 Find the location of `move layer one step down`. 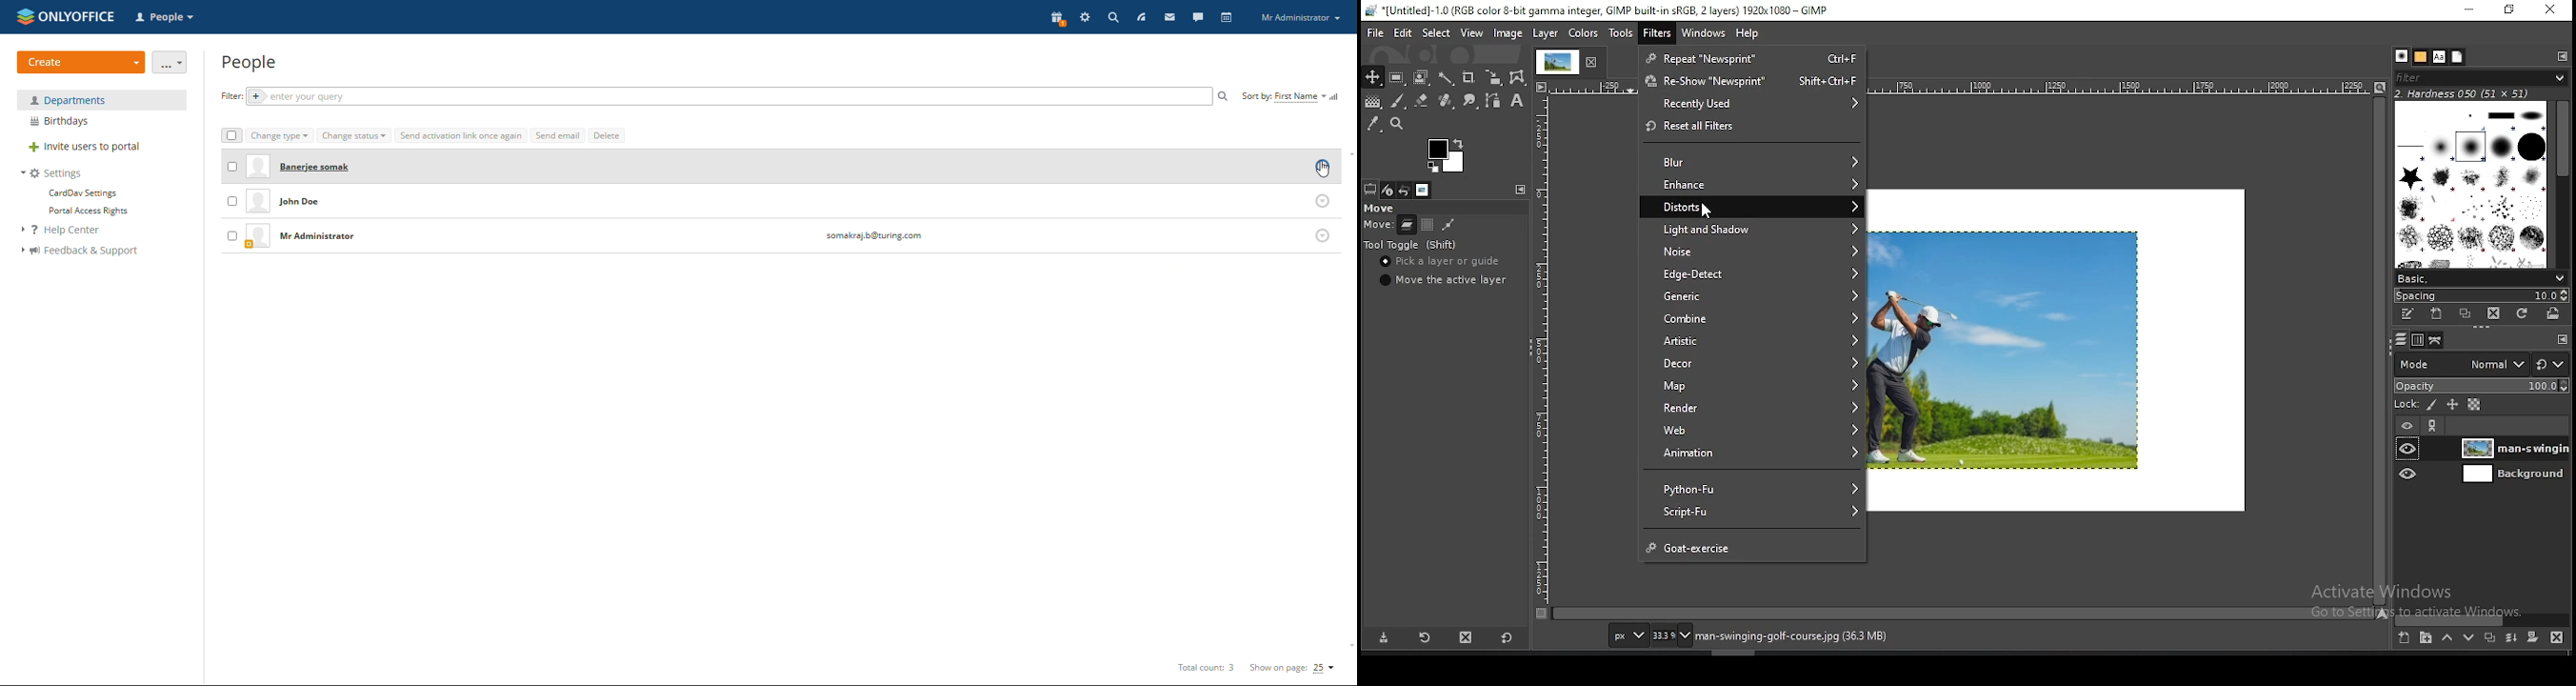

move layer one step down is located at coordinates (2467, 636).